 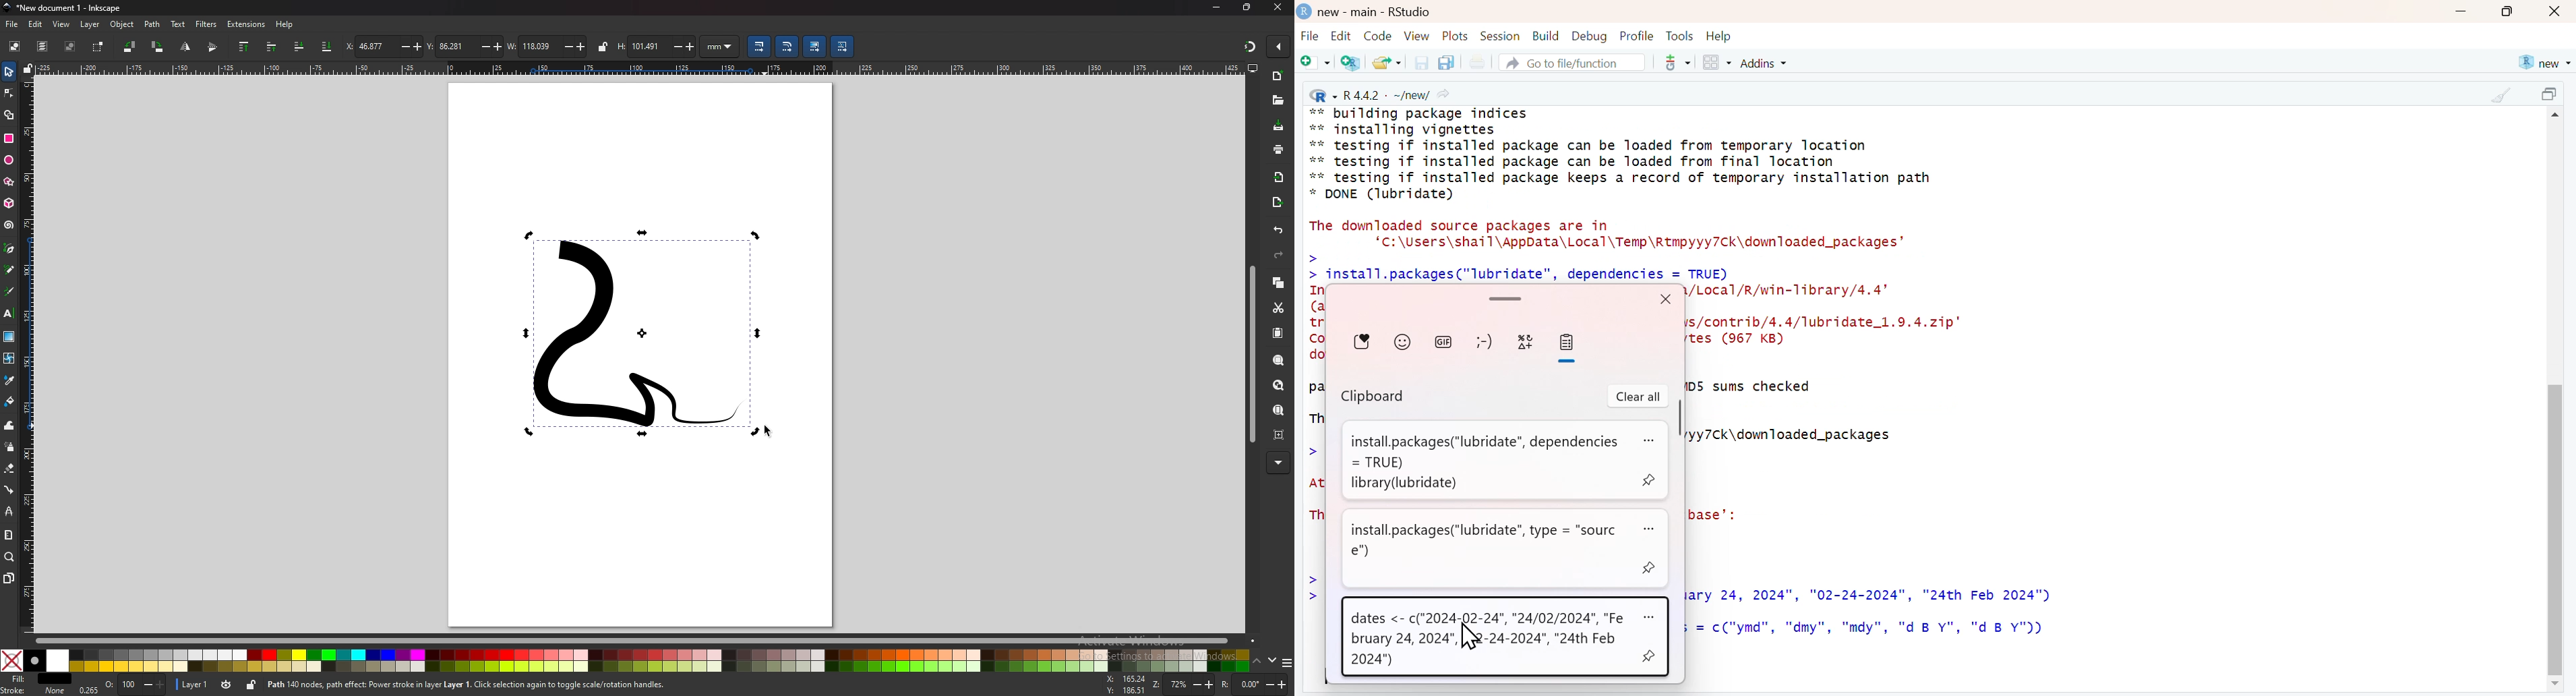 I want to click on GIF, so click(x=1444, y=341).